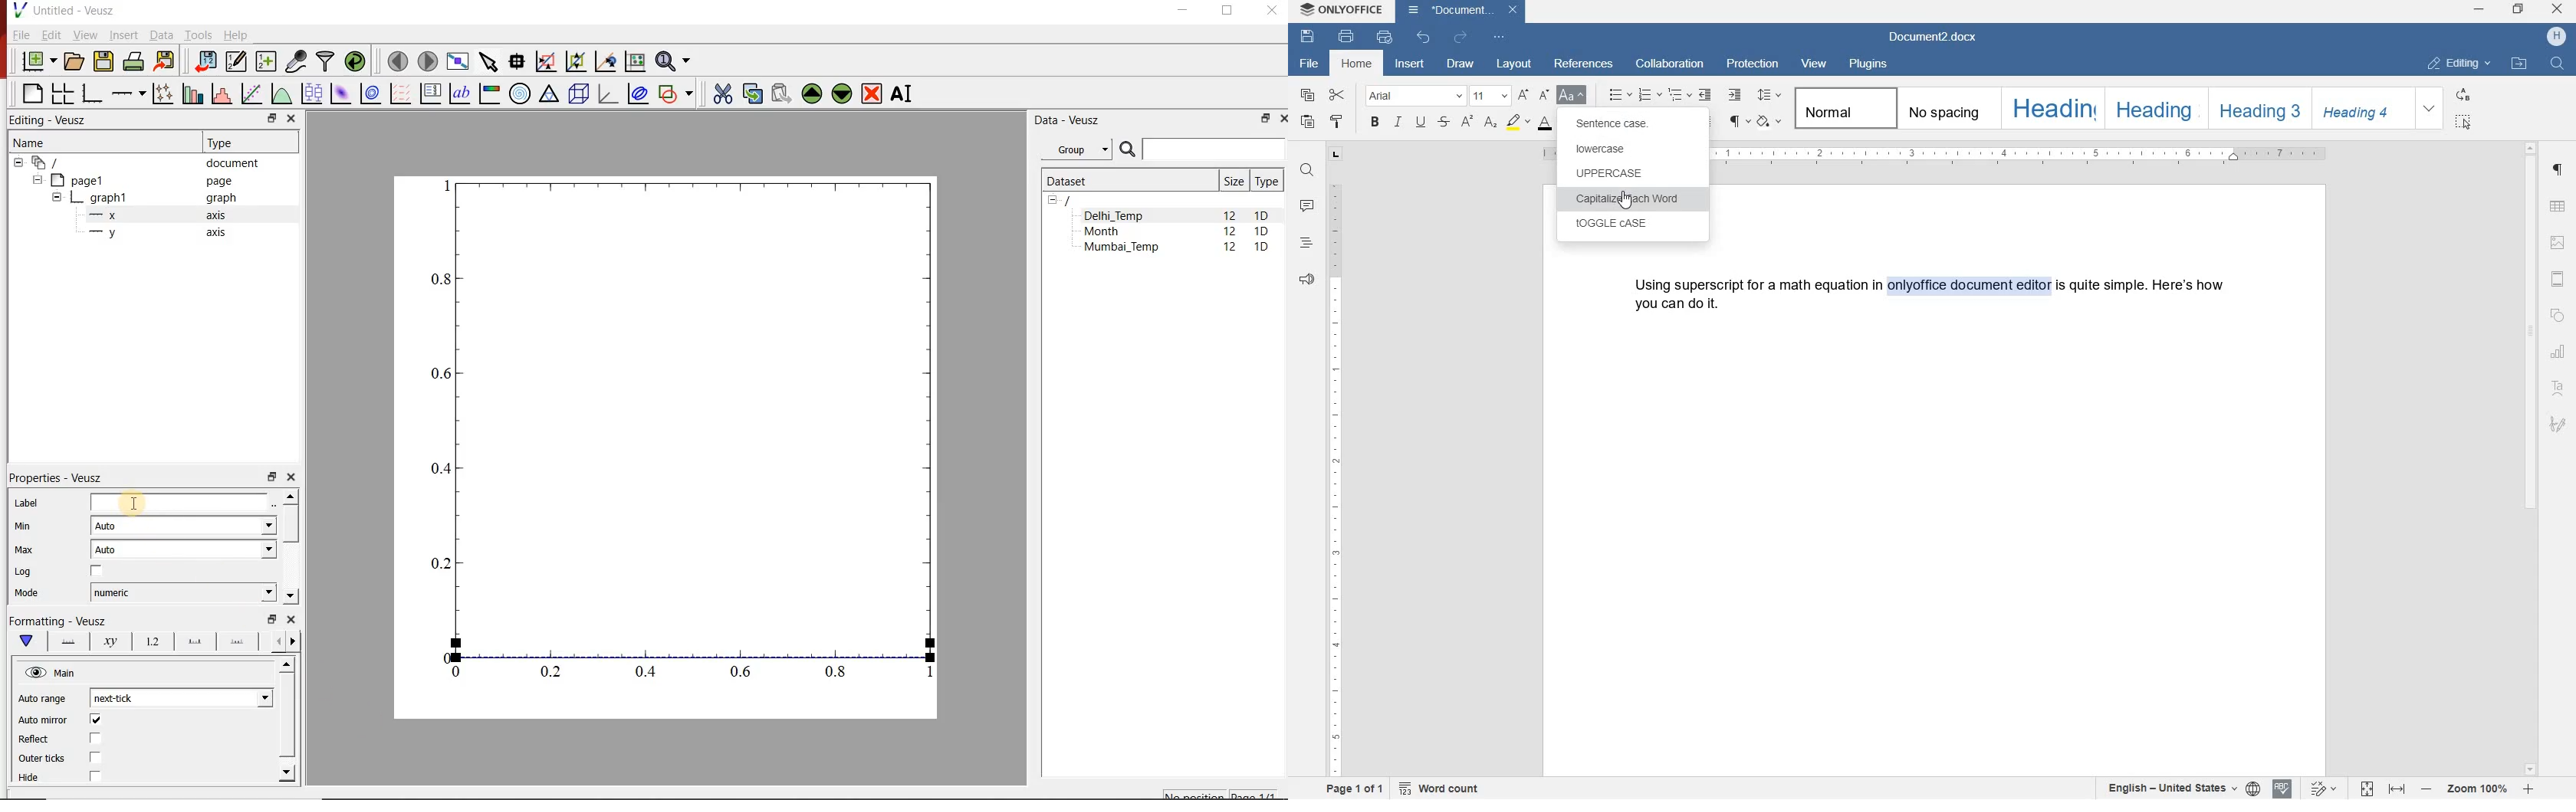  What do you see at coordinates (297, 61) in the screenshot?
I see `capture remote data` at bounding box center [297, 61].